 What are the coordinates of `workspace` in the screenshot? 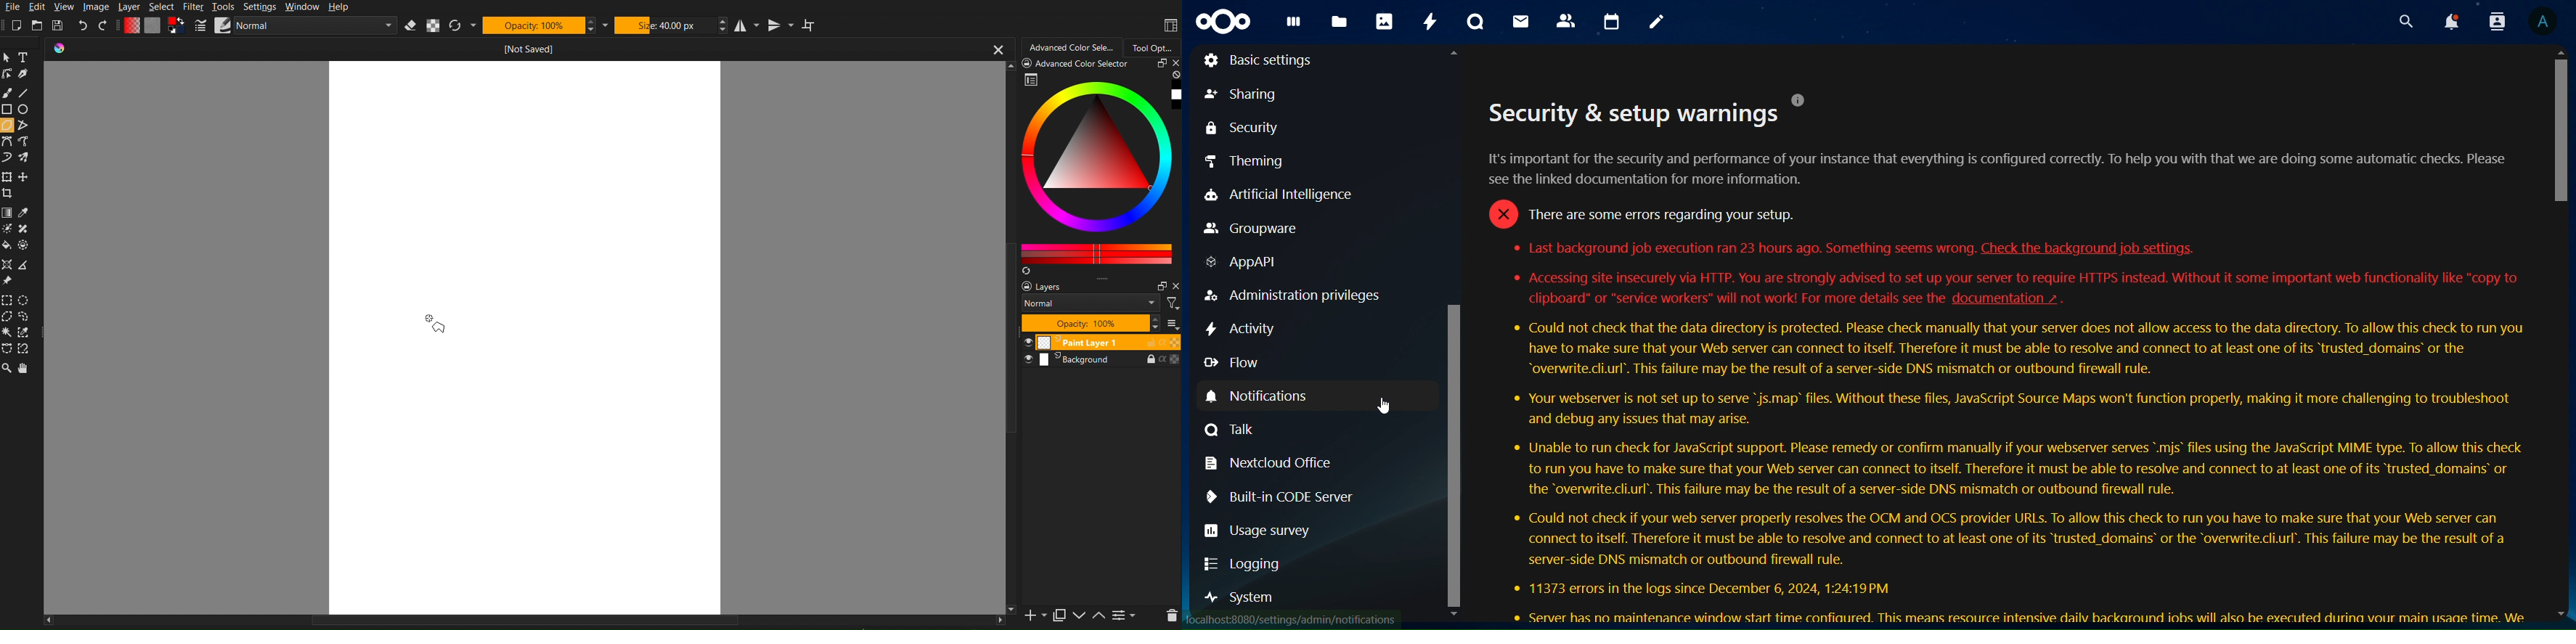 It's located at (521, 338).